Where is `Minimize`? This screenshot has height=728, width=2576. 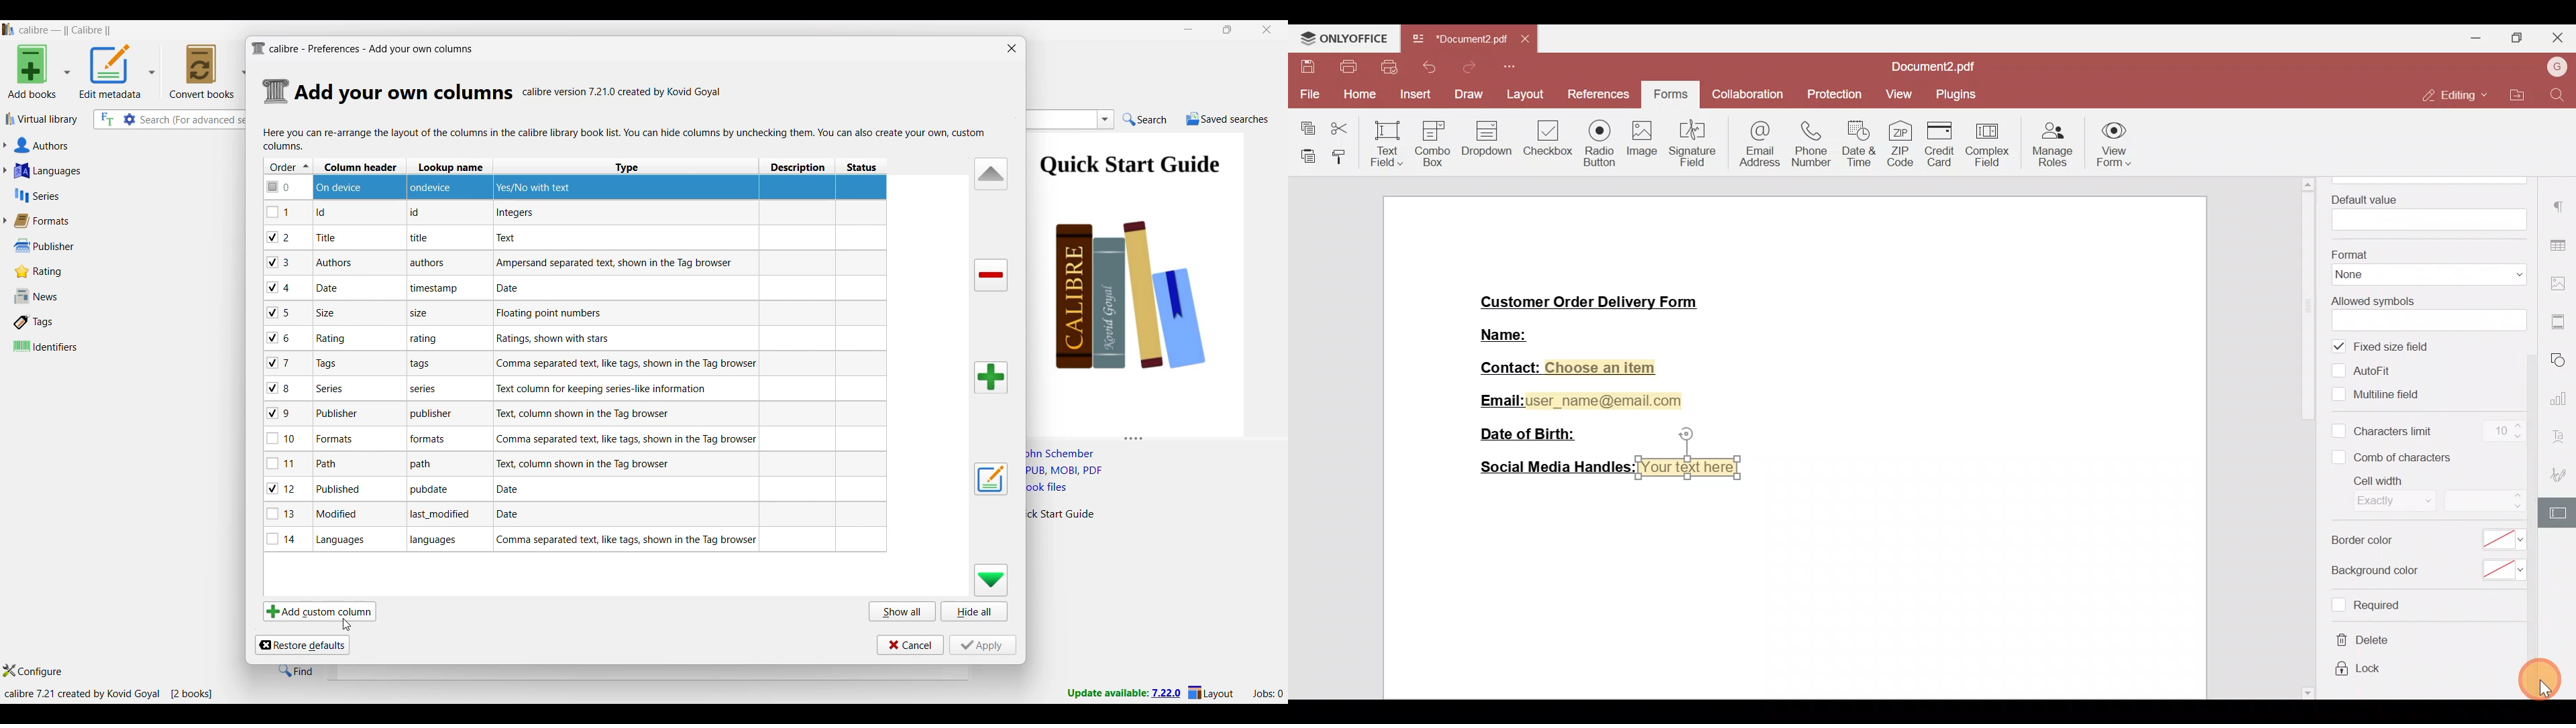 Minimize is located at coordinates (2476, 37).